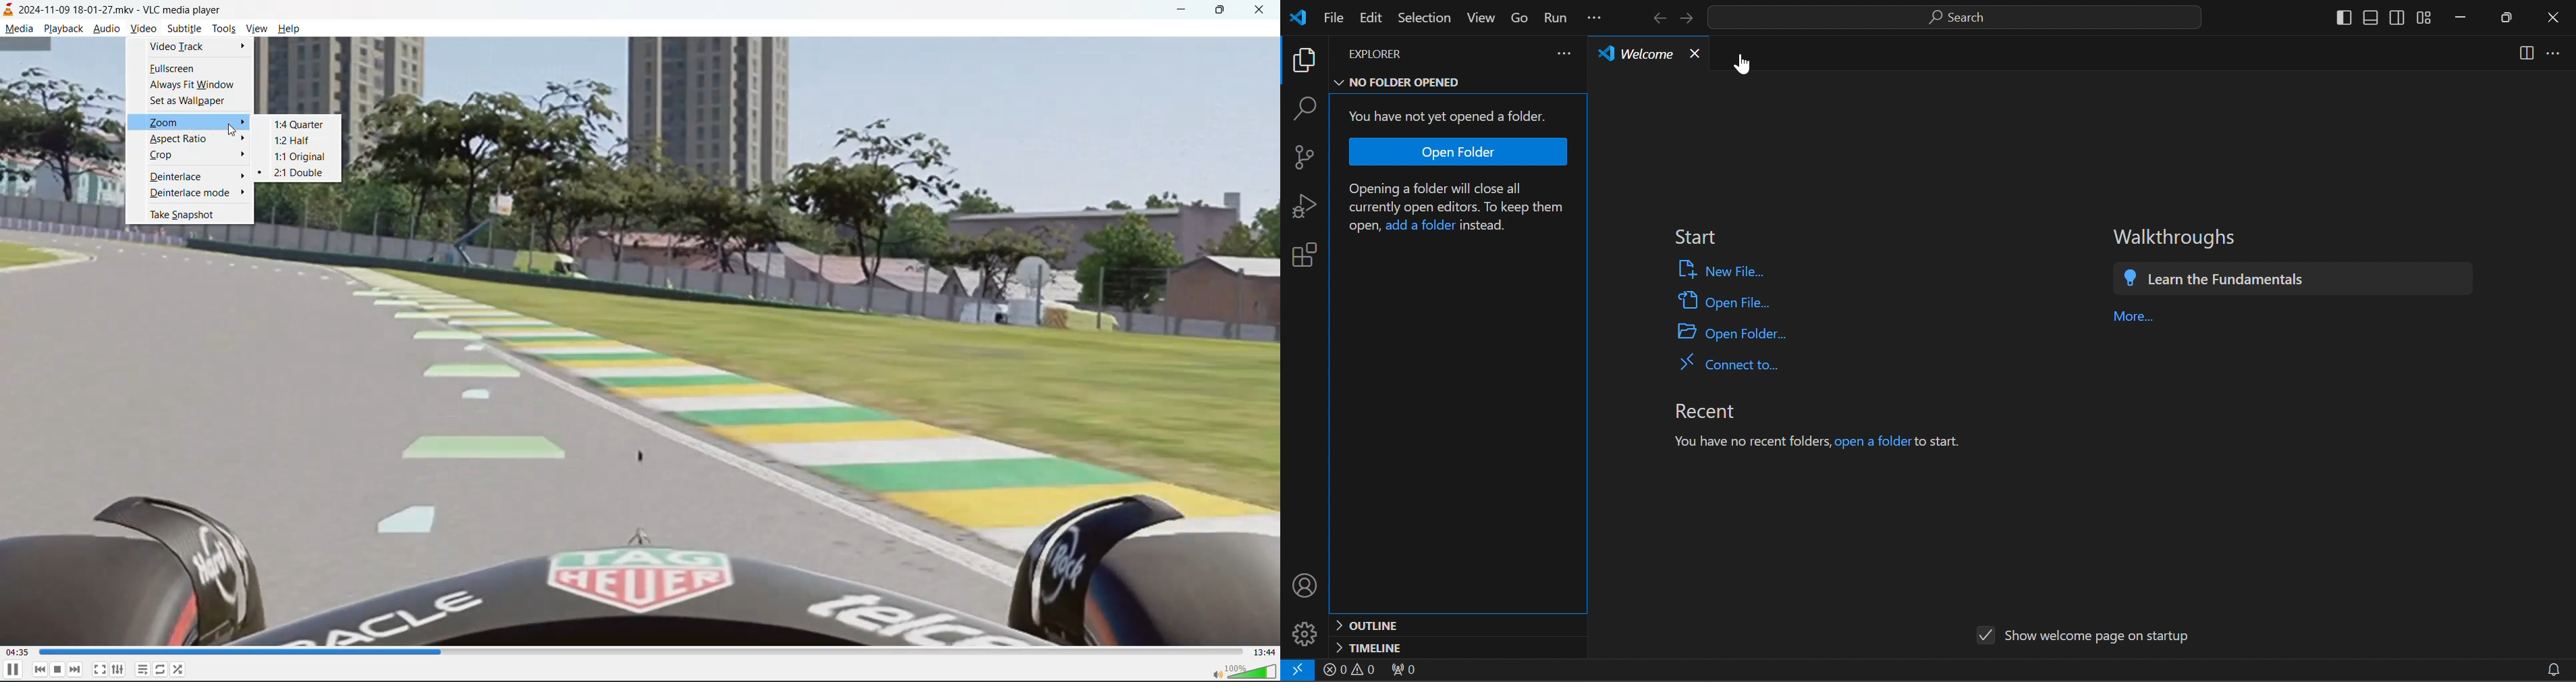 This screenshot has height=700, width=2576. I want to click on 1:4 quarter, so click(296, 124).